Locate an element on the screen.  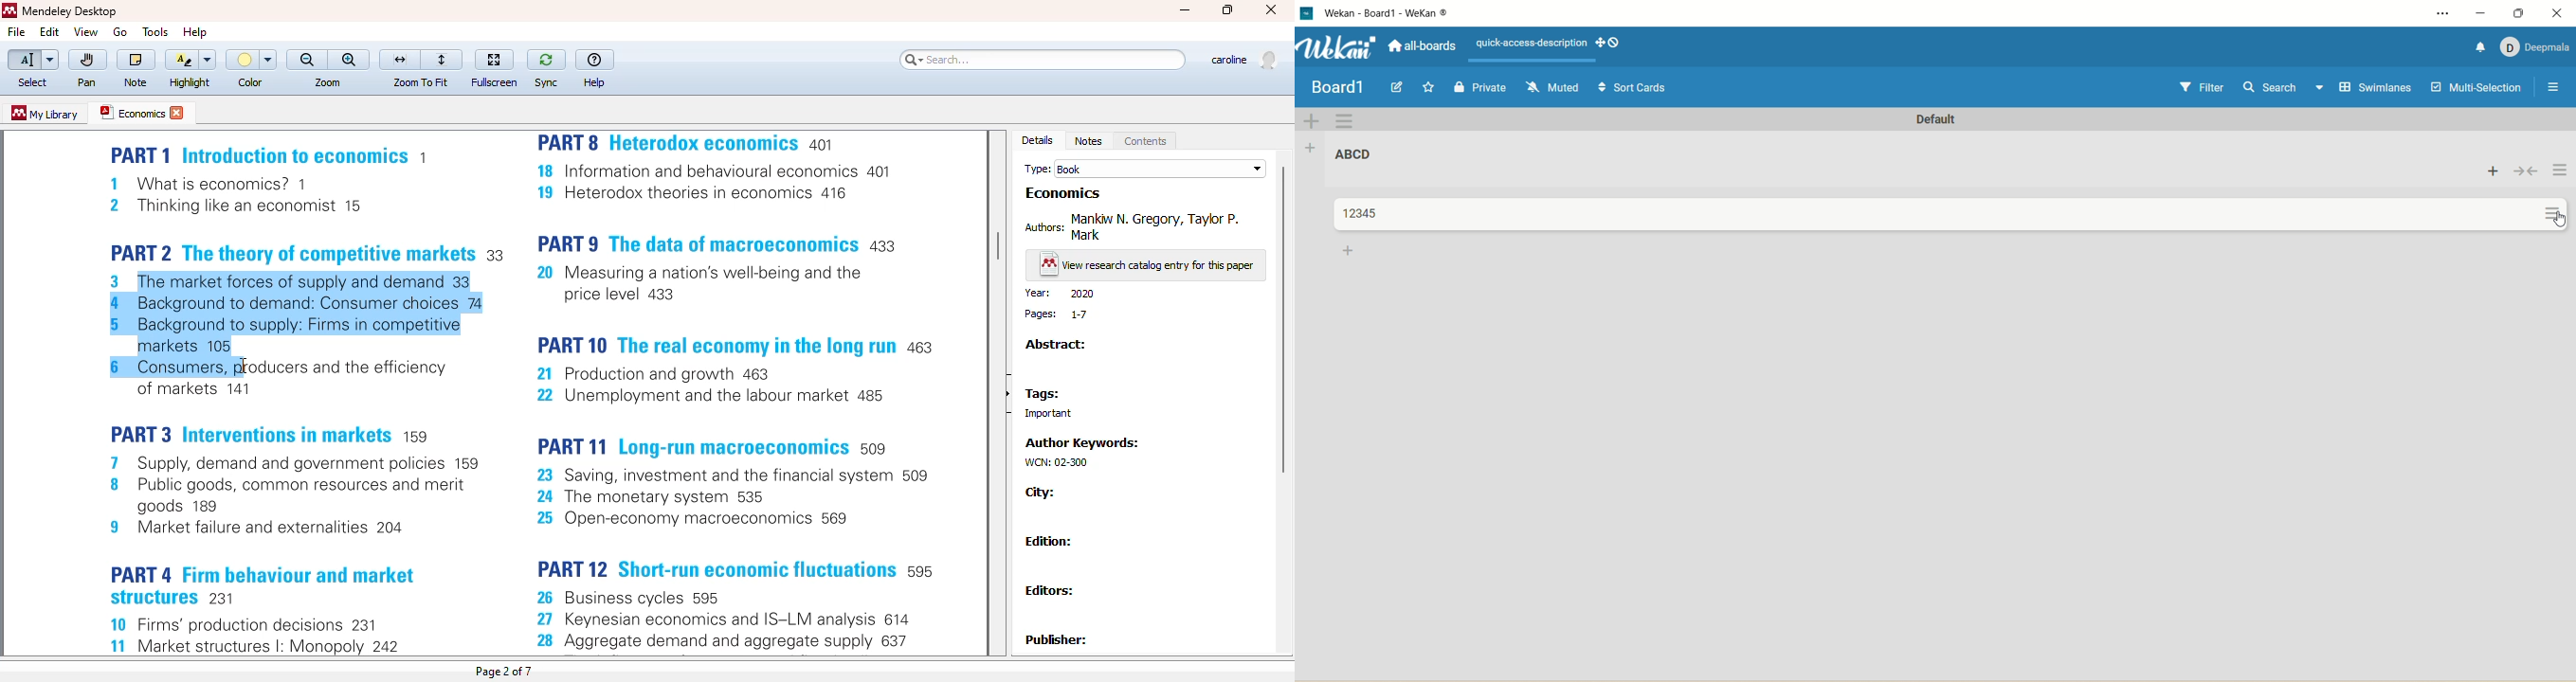
close is located at coordinates (2561, 13).